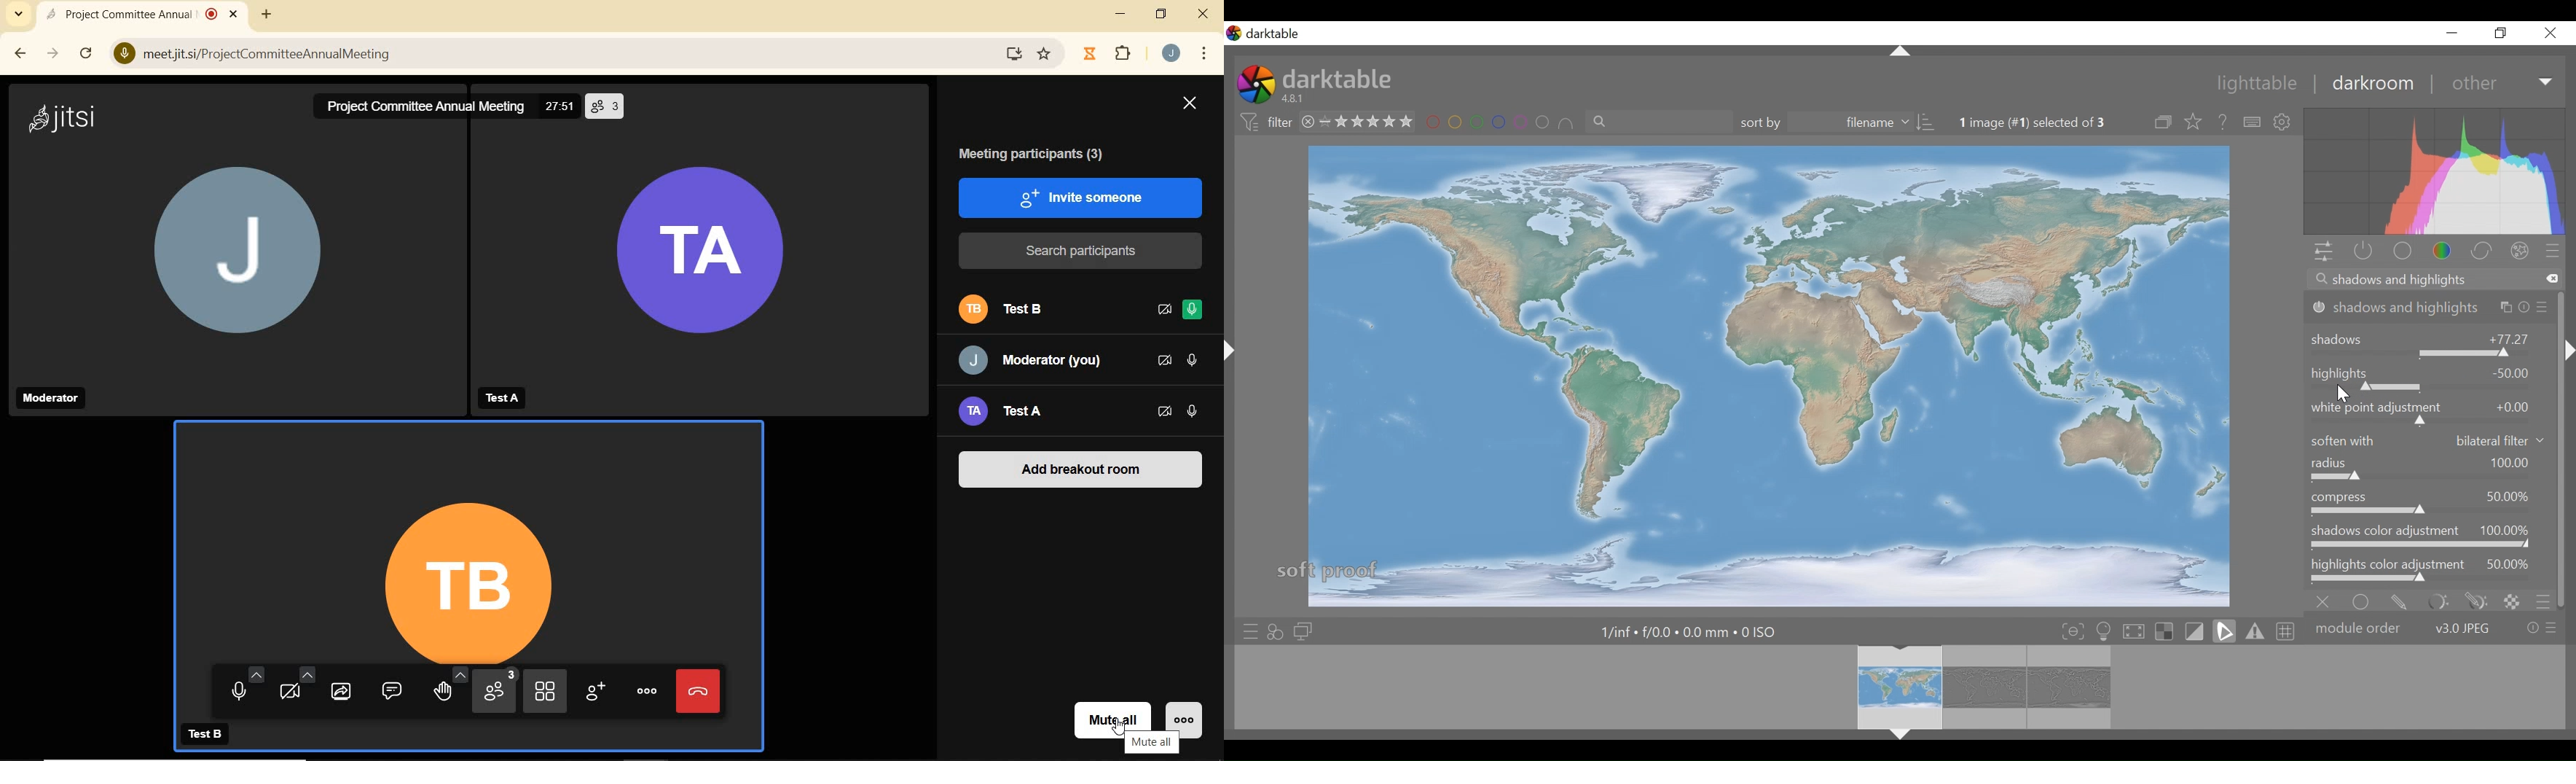  Describe the element at coordinates (2165, 123) in the screenshot. I see `collapse grouped image` at that location.